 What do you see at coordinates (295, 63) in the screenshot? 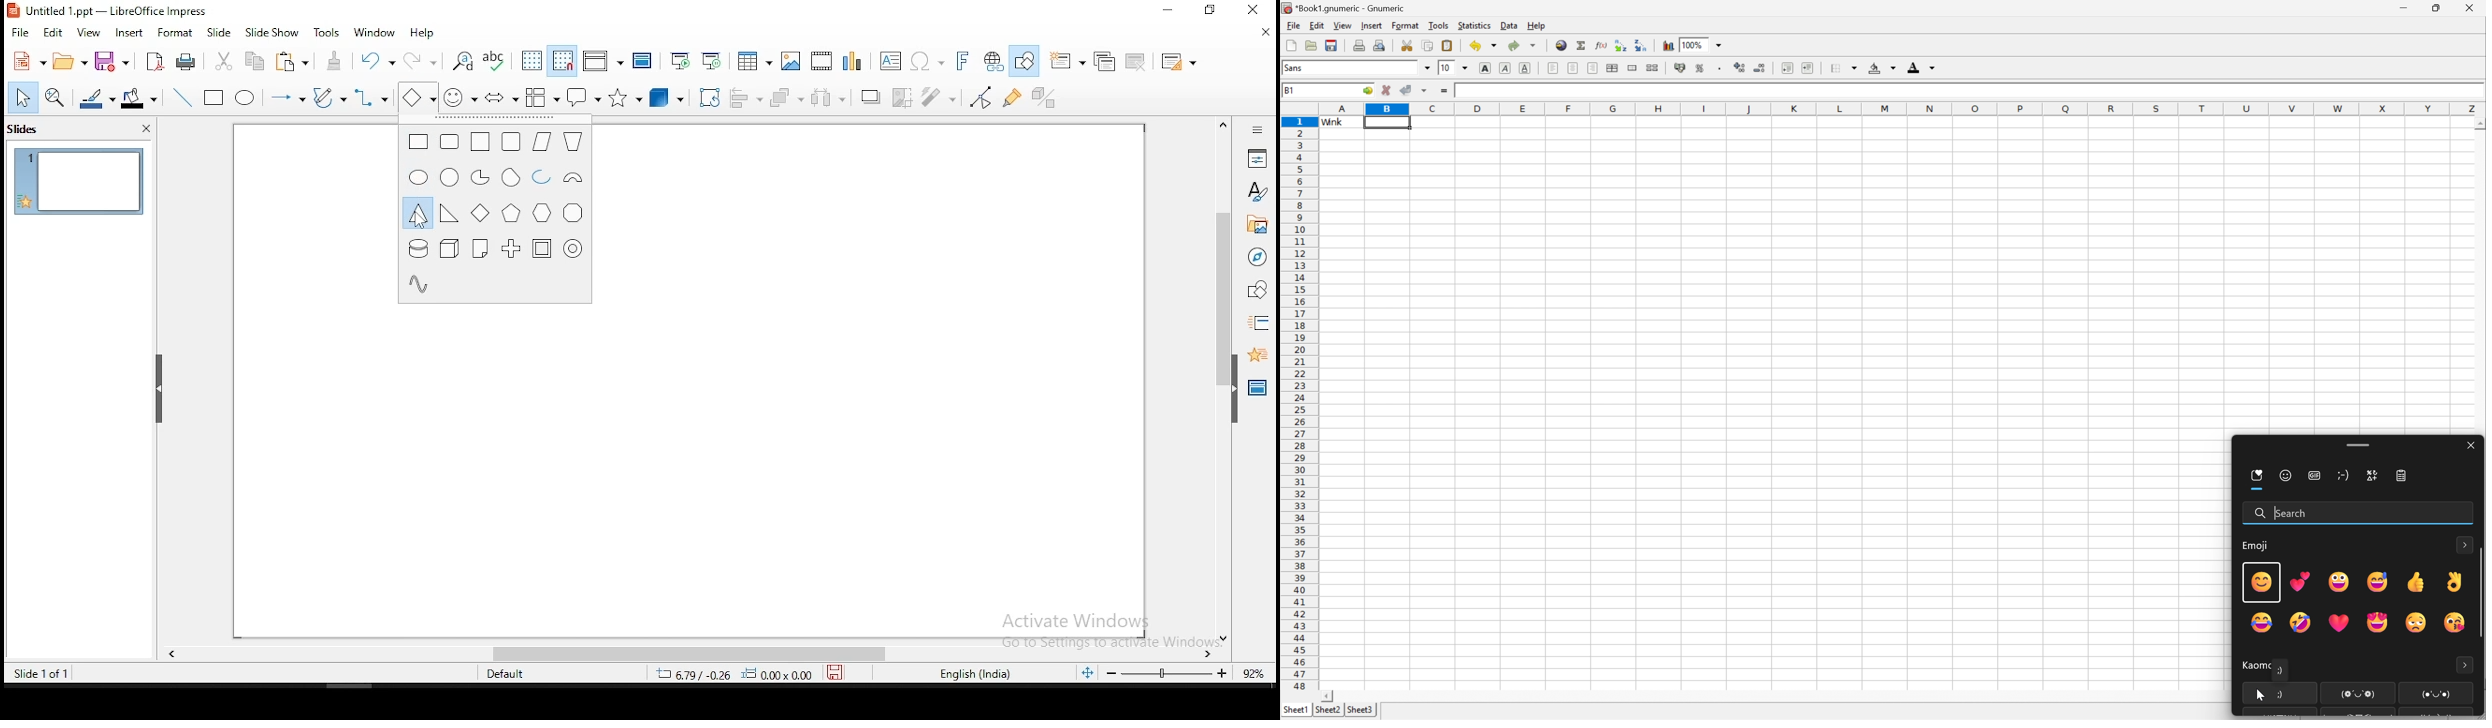
I see `paste` at bounding box center [295, 63].